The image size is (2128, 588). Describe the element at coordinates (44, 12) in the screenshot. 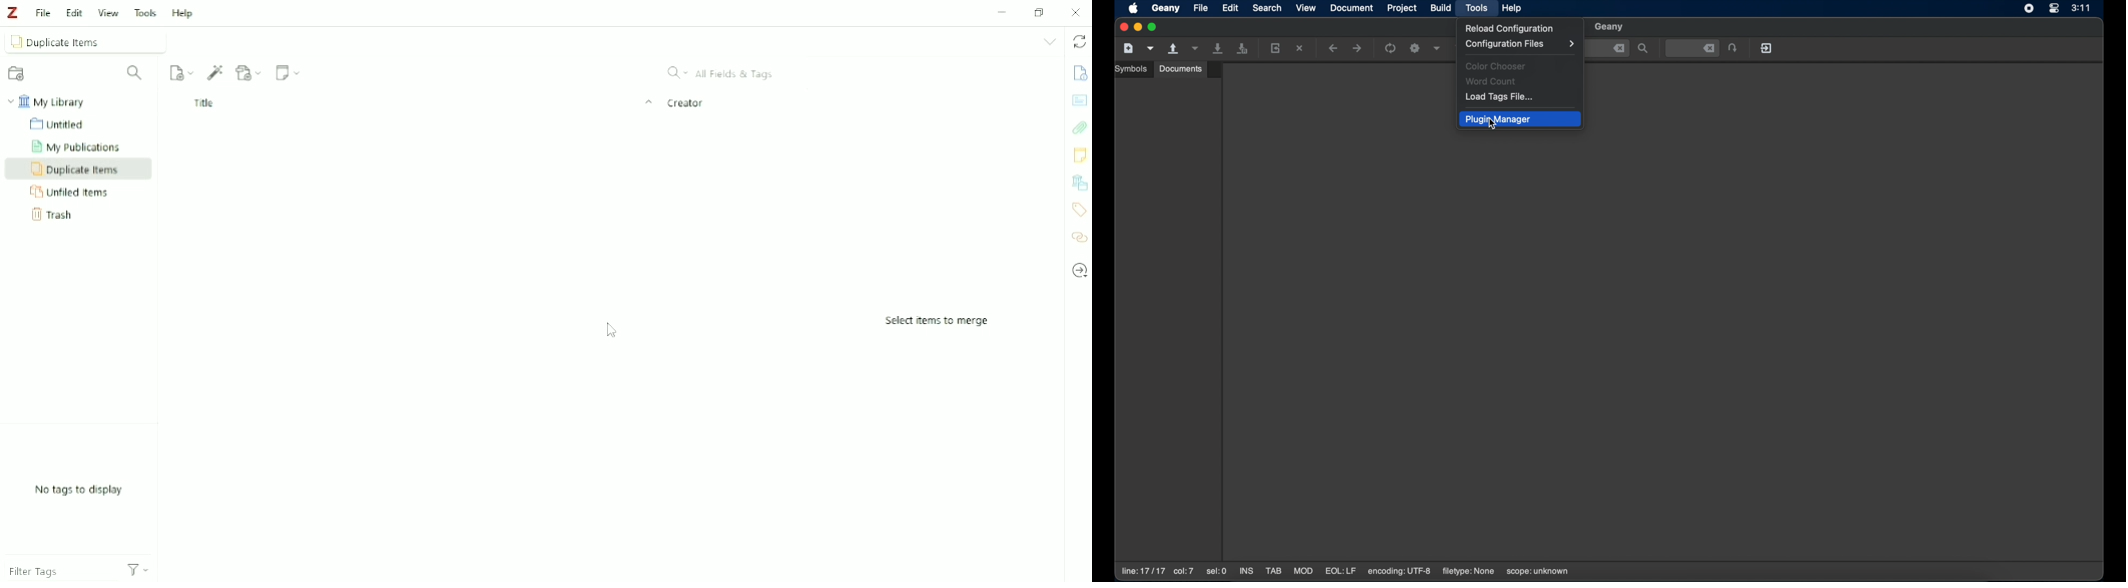

I see `File` at that location.